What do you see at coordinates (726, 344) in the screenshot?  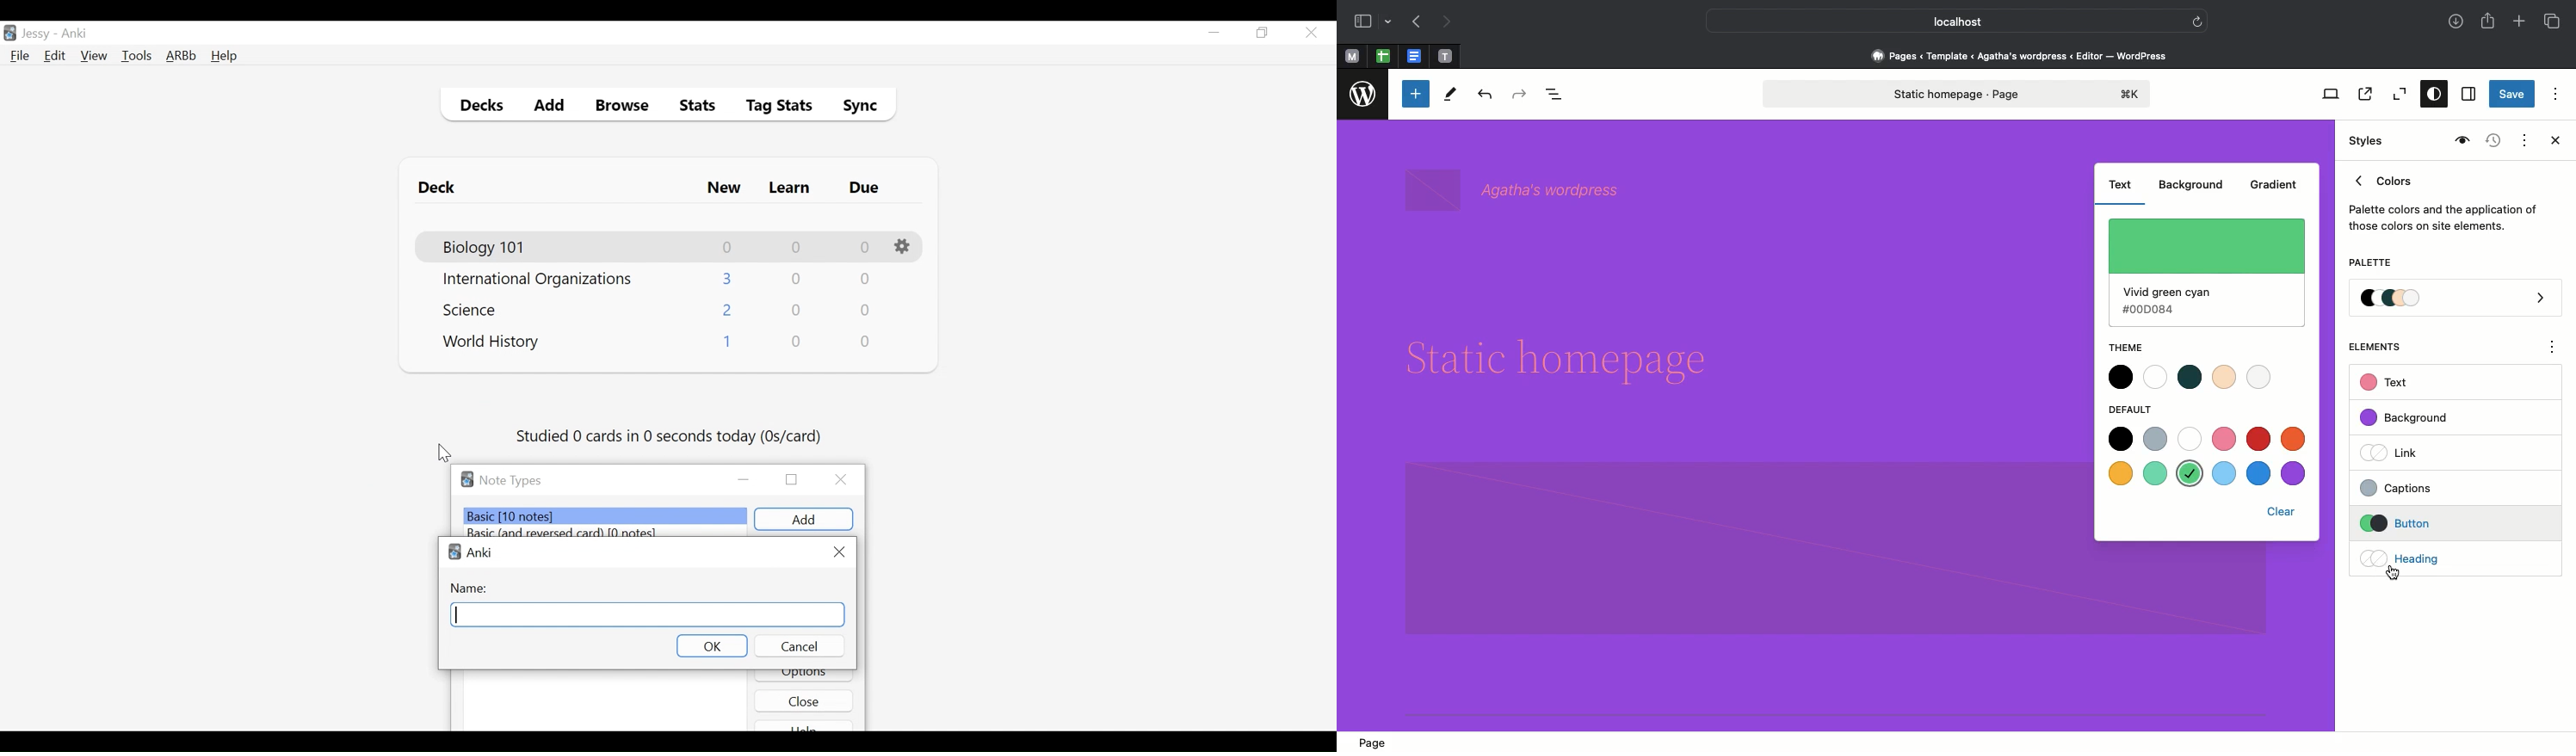 I see `New Card Count` at bounding box center [726, 344].